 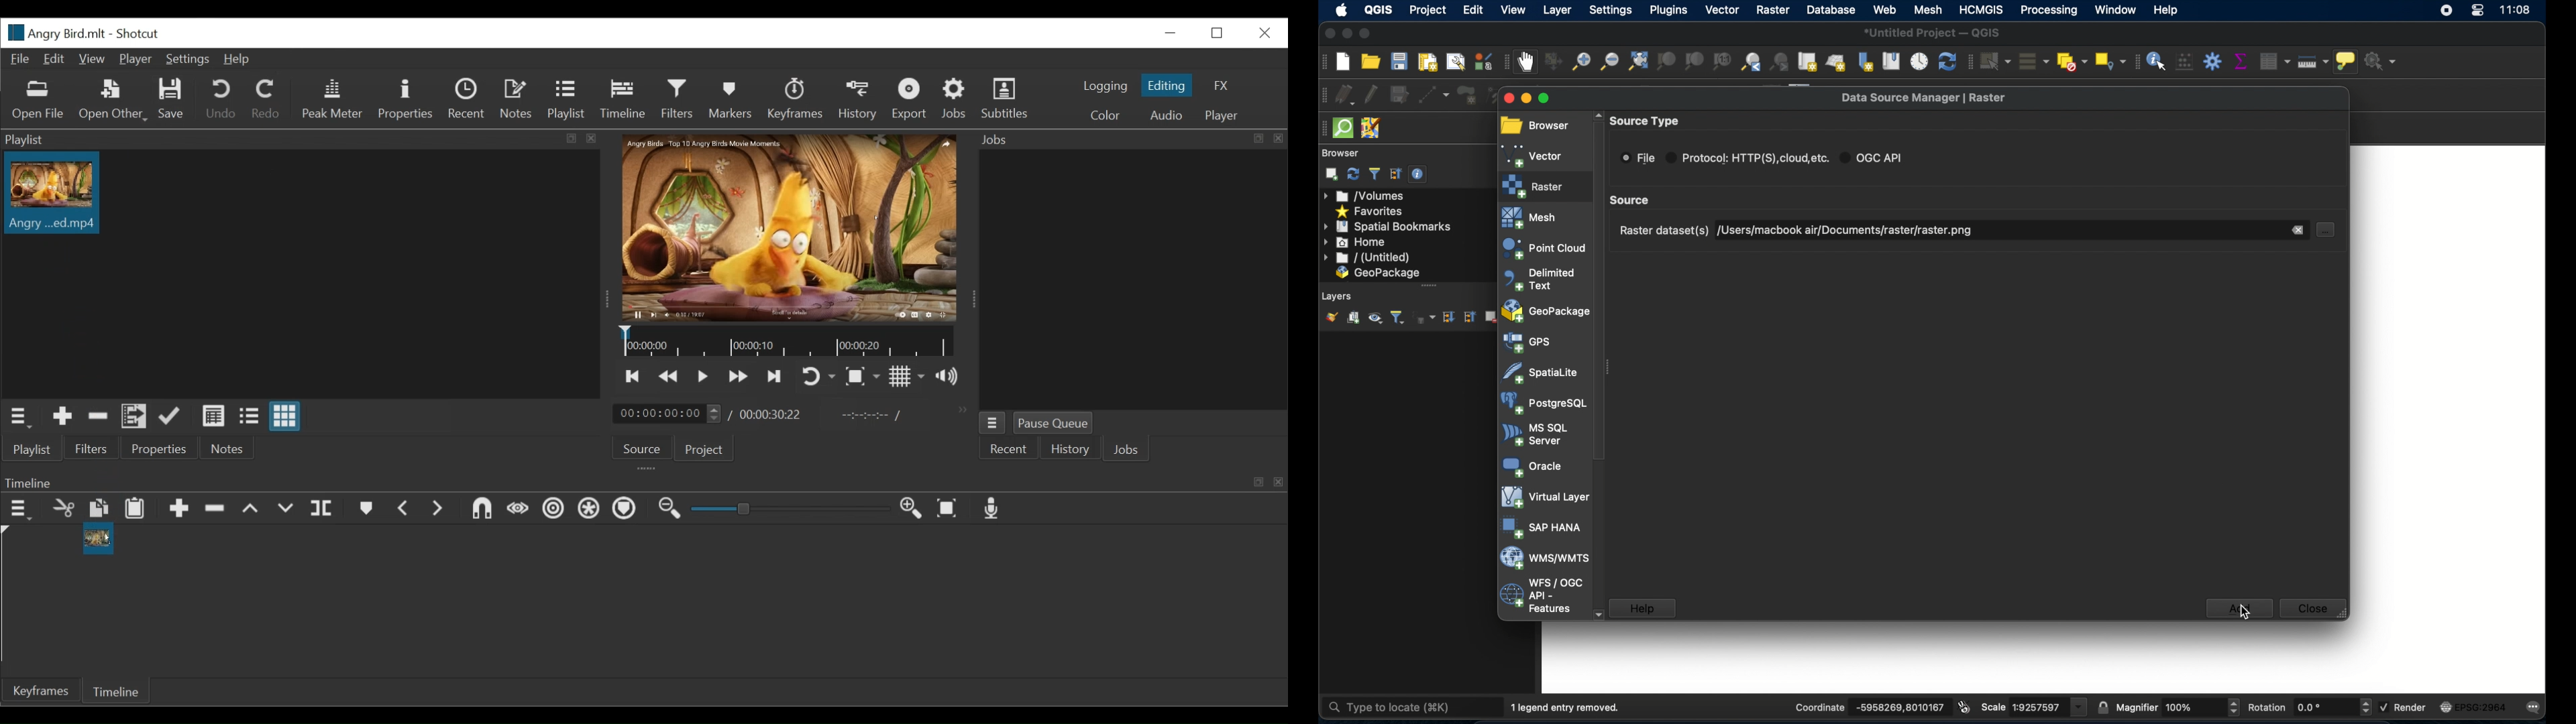 What do you see at coordinates (788, 342) in the screenshot?
I see `Timeline` at bounding box center [788, 342].